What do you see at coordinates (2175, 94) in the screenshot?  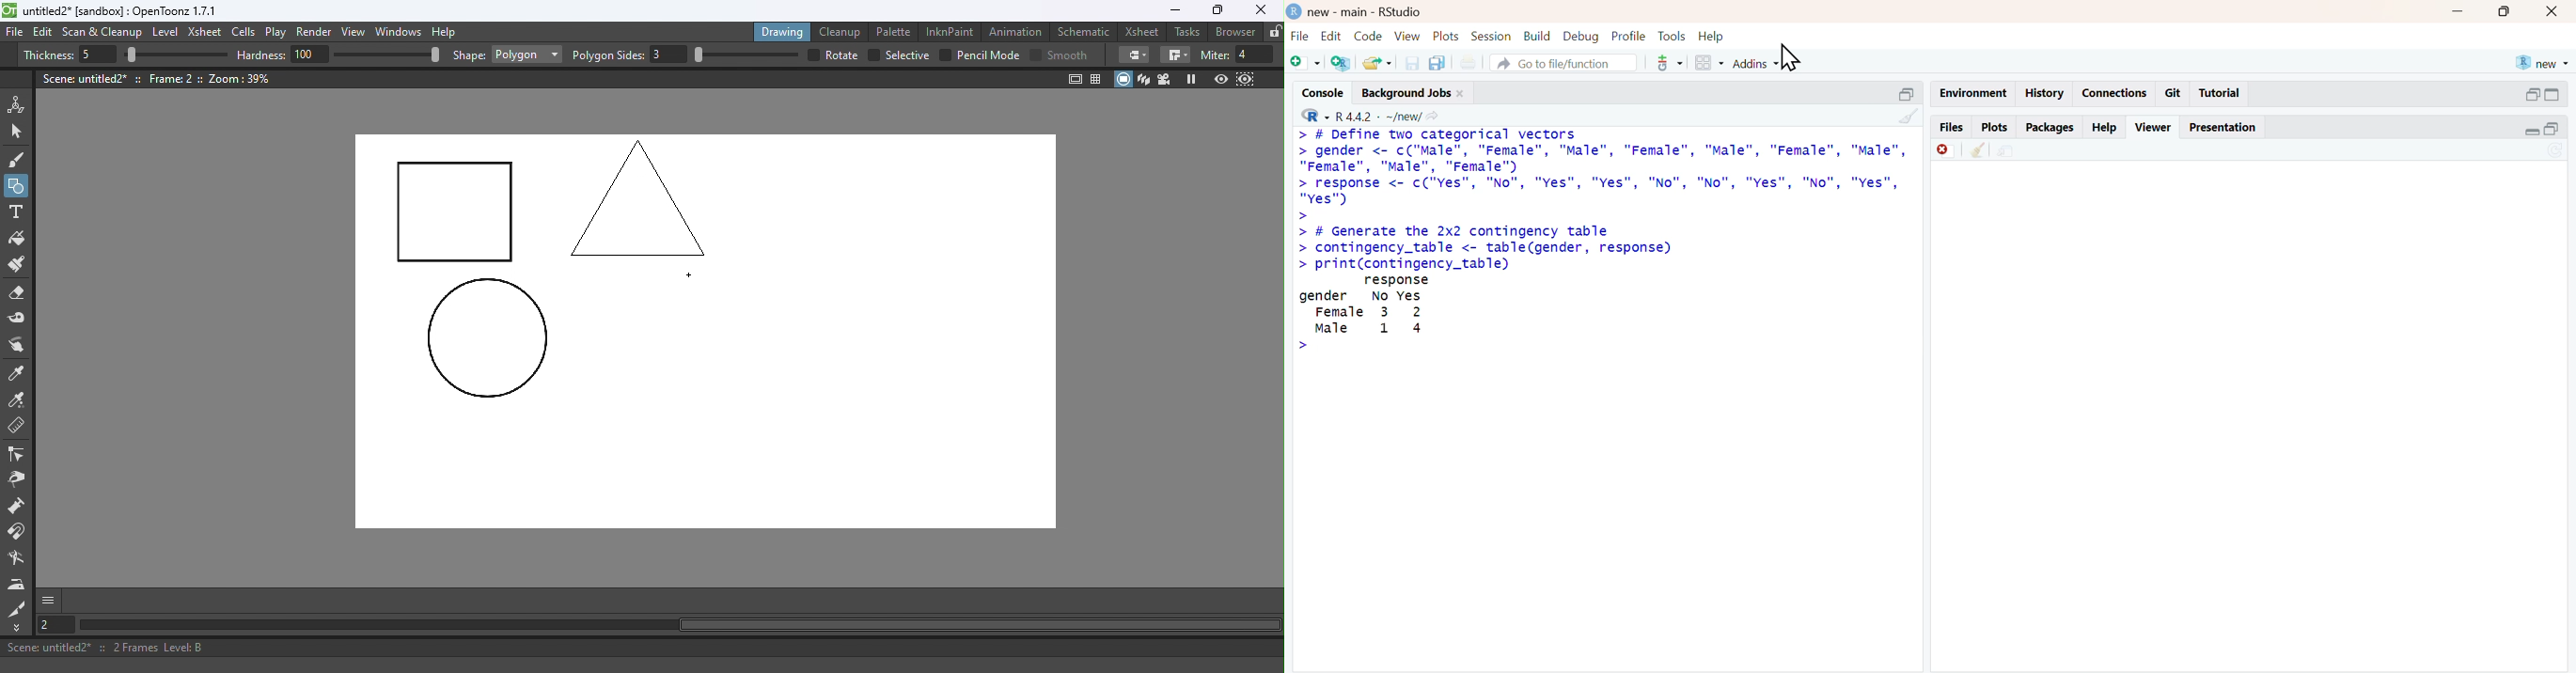 I see `git` at bounding box center [2175, 94].